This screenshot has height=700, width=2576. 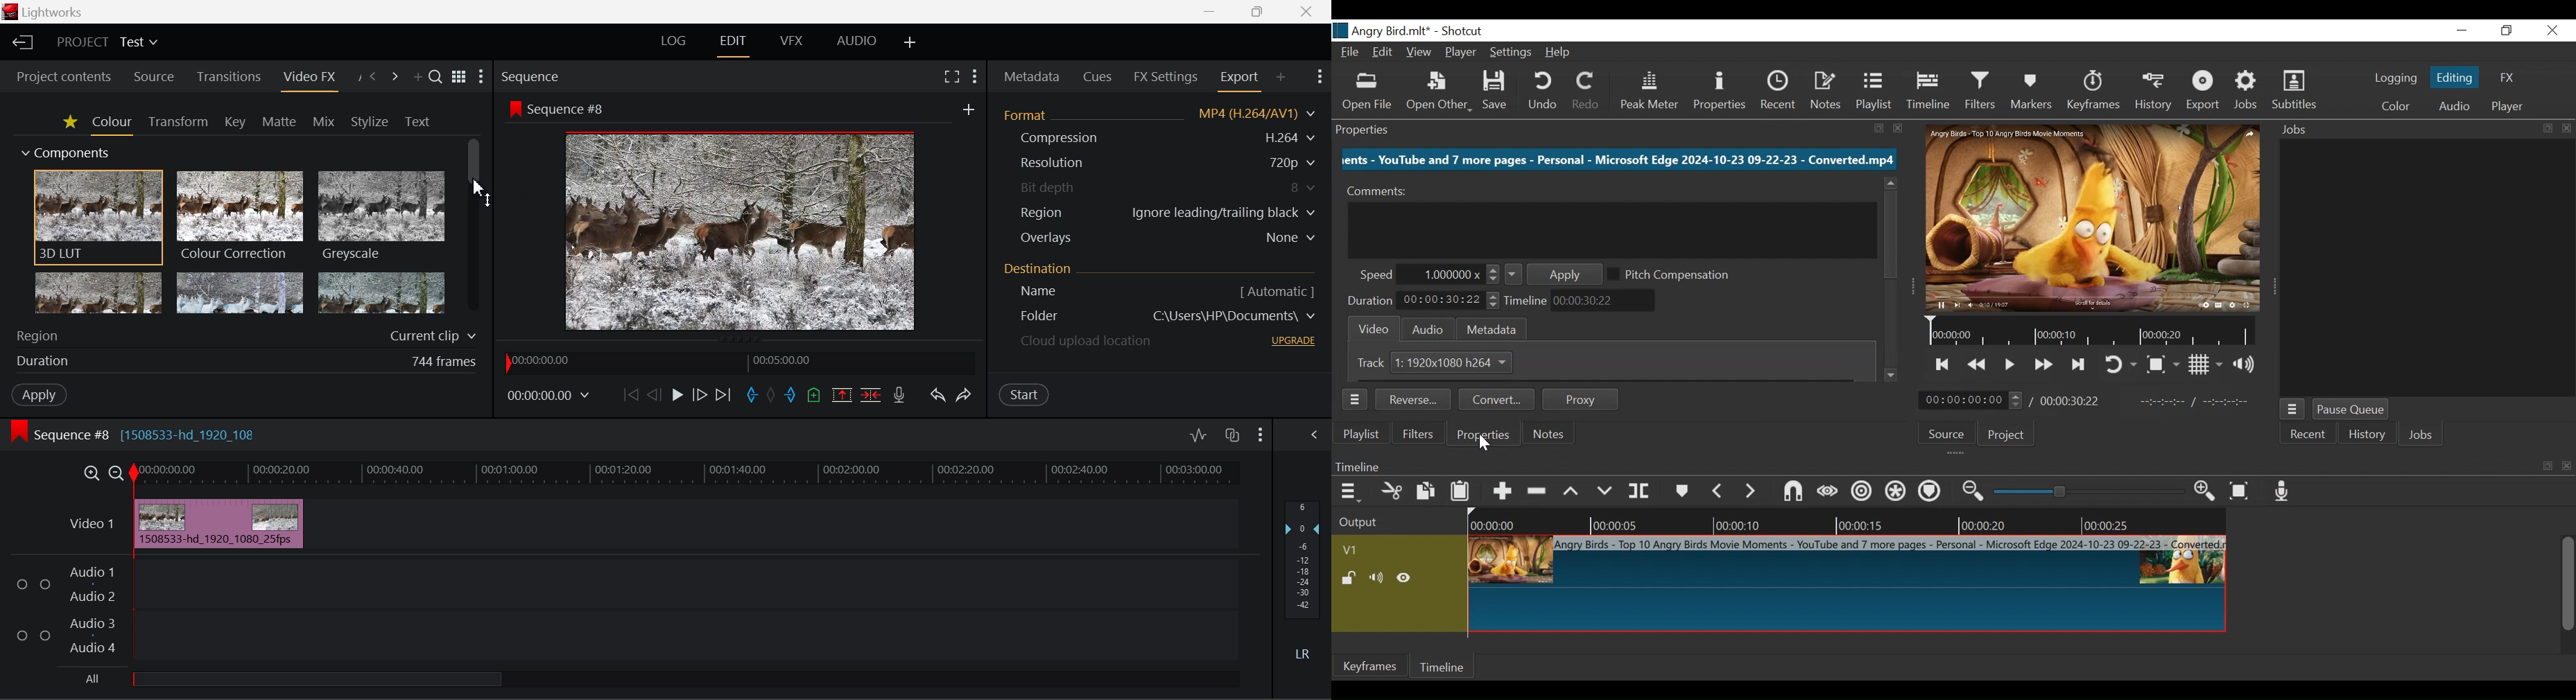 What do you see at coordinates (2009, 366) in the screenshot?
I see `Toggle play or pause (space)` at bounding box center [2009, 366].